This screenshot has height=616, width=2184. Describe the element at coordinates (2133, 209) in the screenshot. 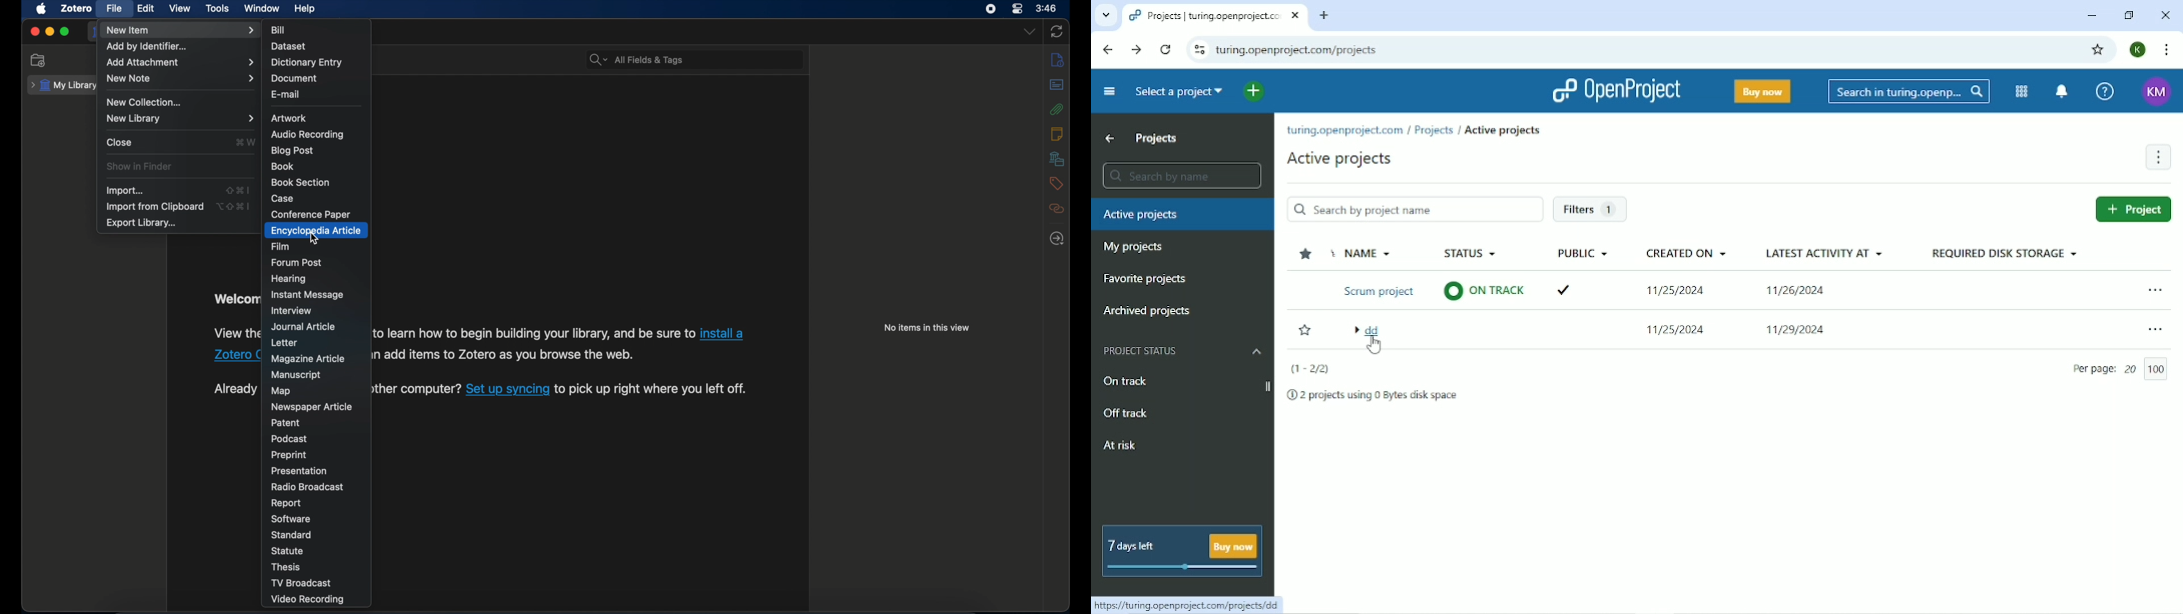

I see `Project` at that location.